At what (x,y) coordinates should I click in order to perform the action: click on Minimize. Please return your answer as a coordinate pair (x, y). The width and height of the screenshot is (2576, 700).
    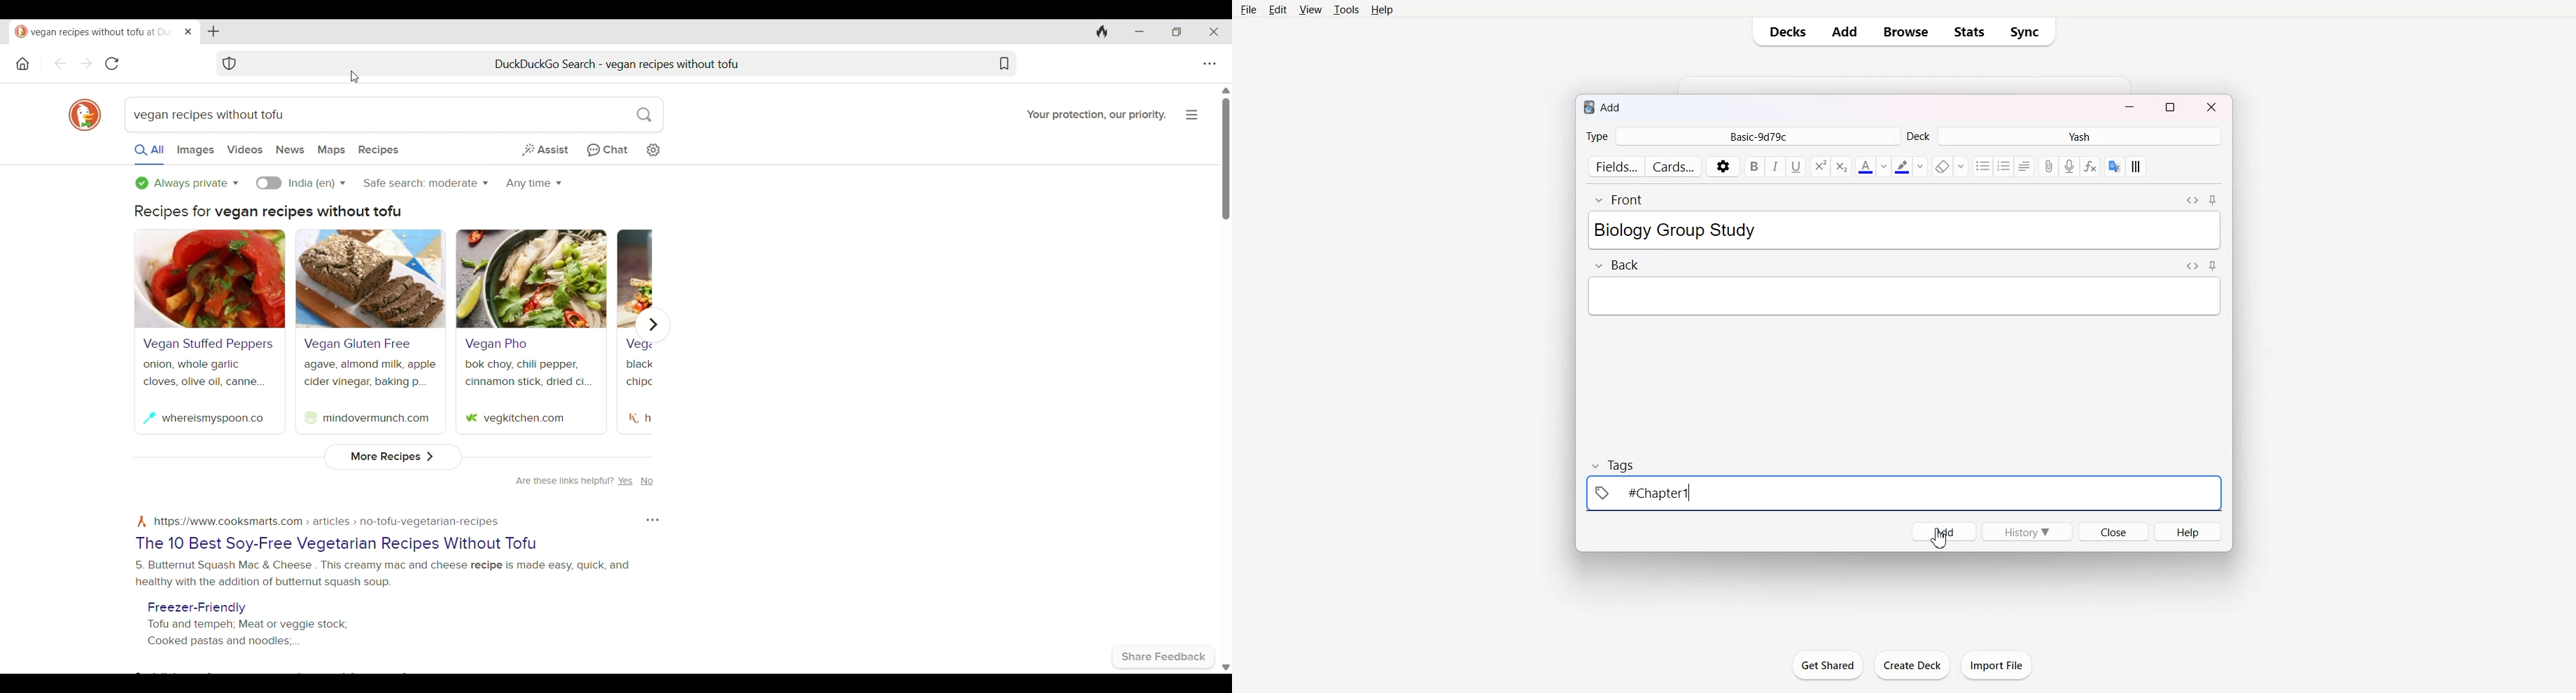
    Looking at the image, I should click on (1139, 32).